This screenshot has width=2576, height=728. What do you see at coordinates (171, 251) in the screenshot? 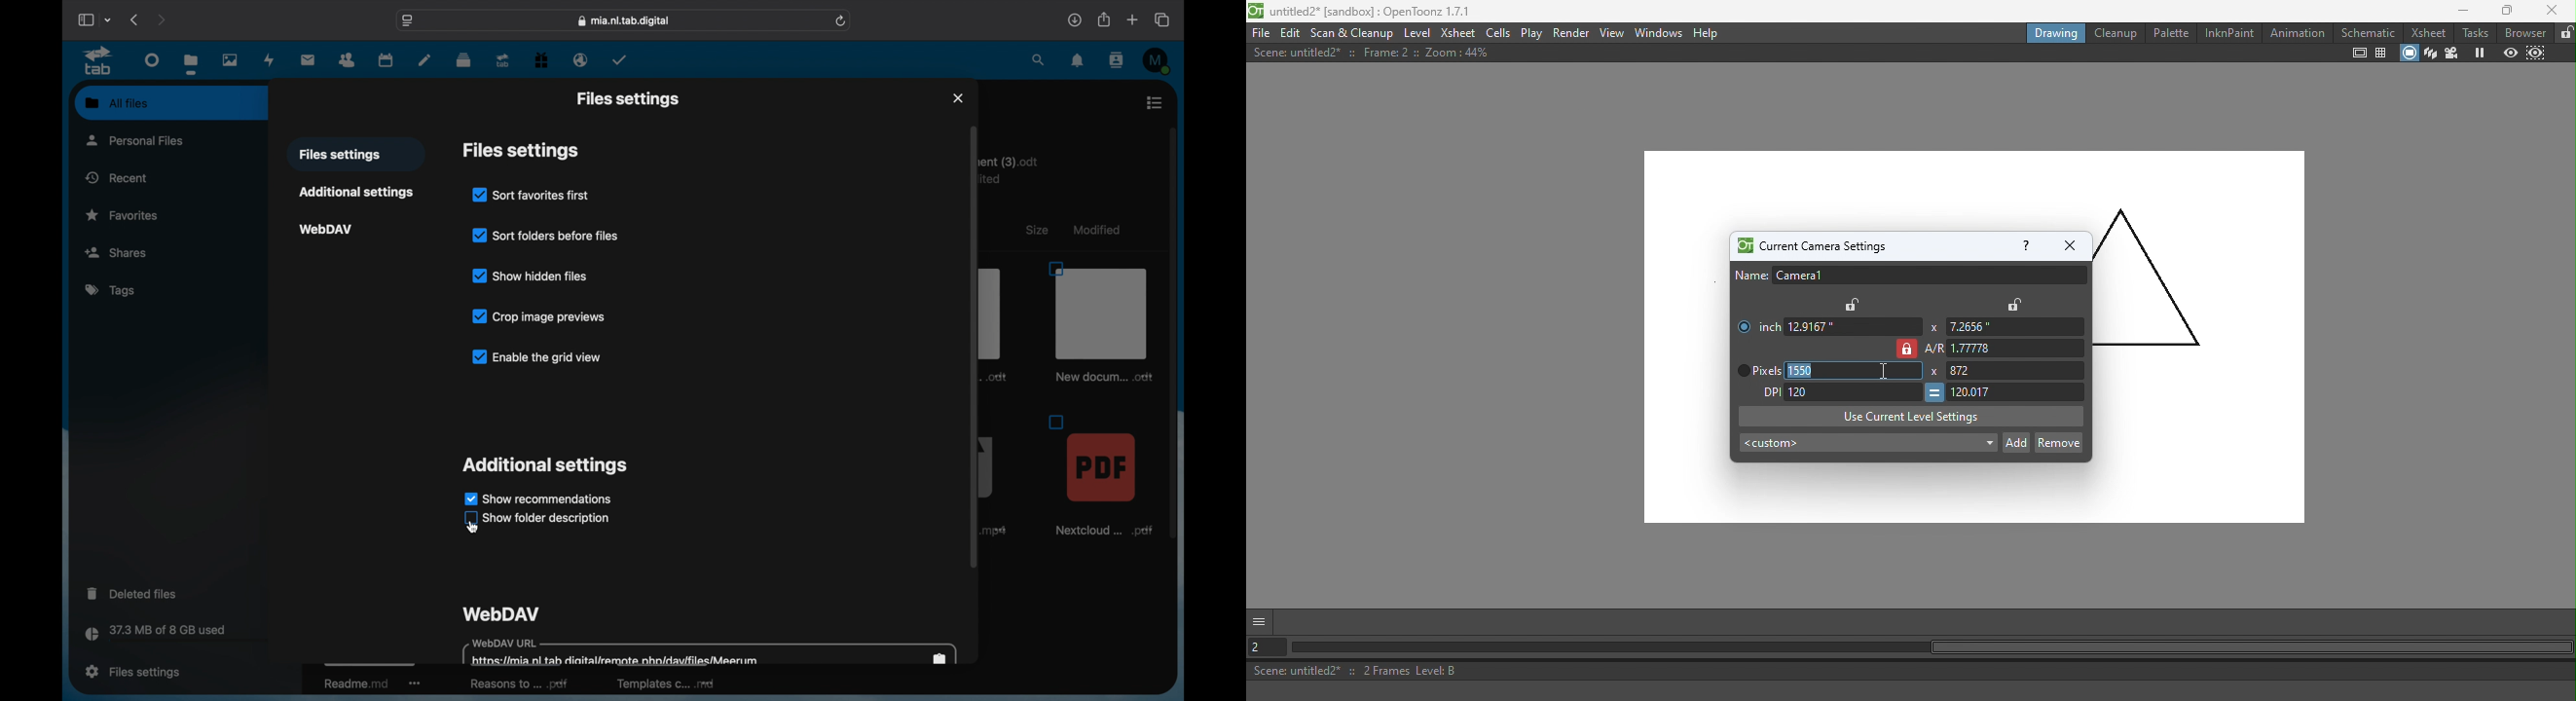
I see `shares` at bounding box center [171, 251].